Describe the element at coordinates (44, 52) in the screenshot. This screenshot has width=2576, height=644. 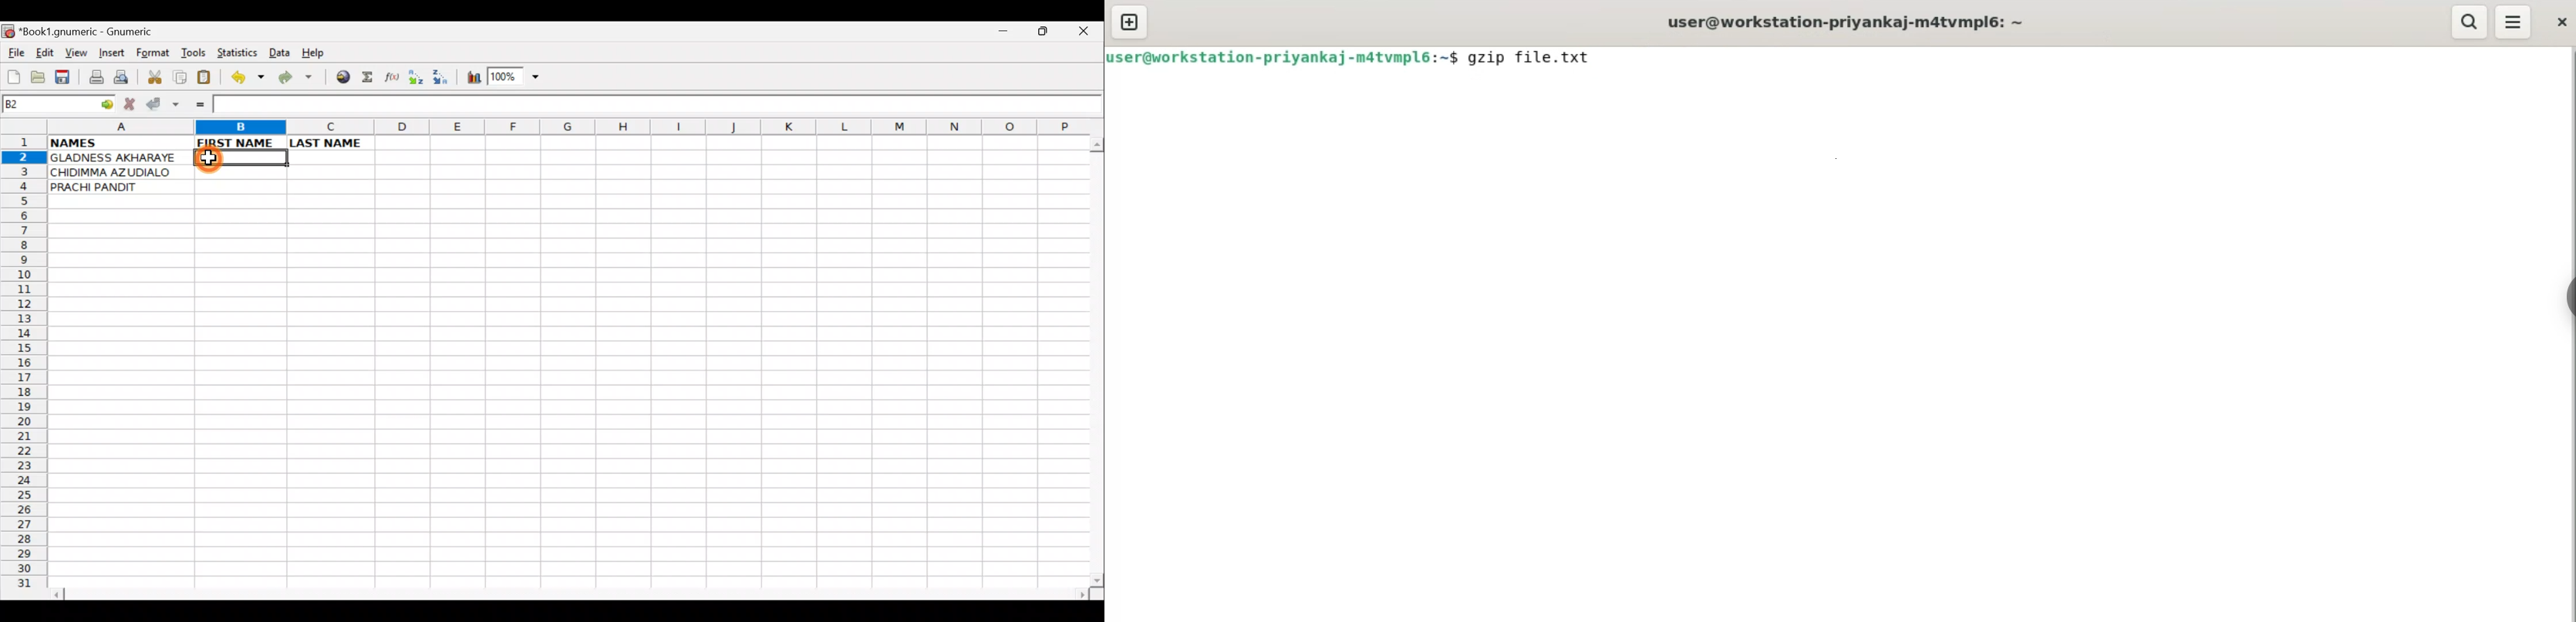
I see `Edit` at that location.